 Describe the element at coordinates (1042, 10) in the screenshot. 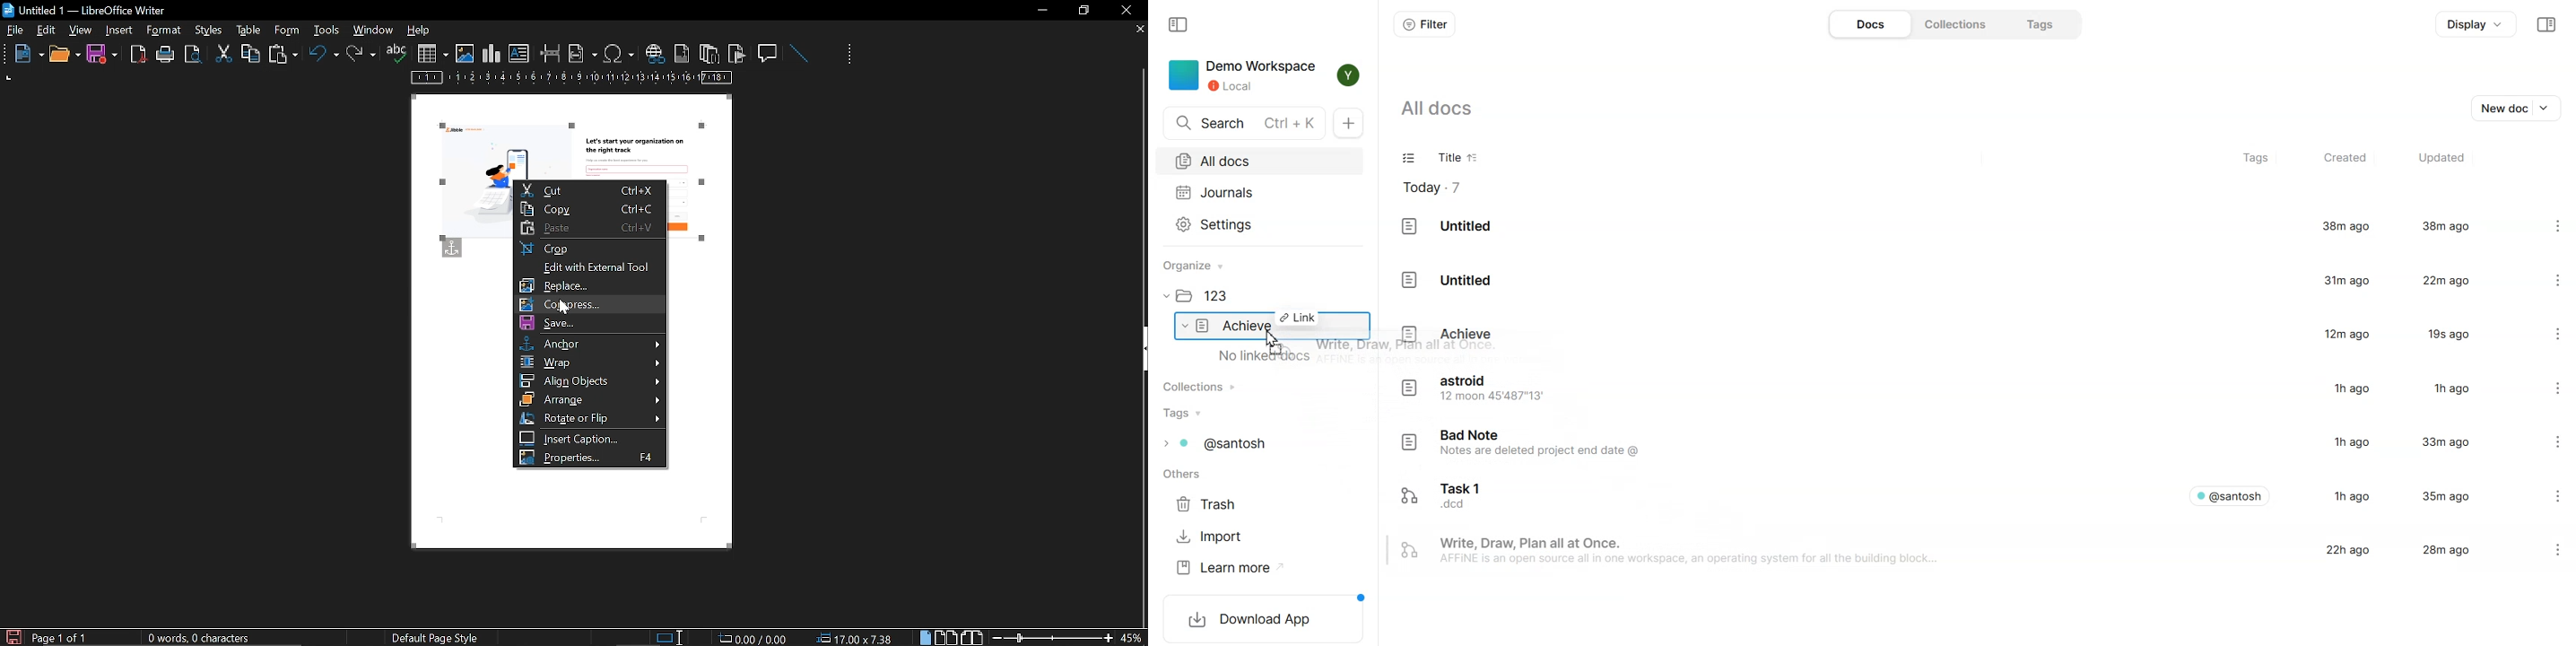

I see `minimize` at that location.